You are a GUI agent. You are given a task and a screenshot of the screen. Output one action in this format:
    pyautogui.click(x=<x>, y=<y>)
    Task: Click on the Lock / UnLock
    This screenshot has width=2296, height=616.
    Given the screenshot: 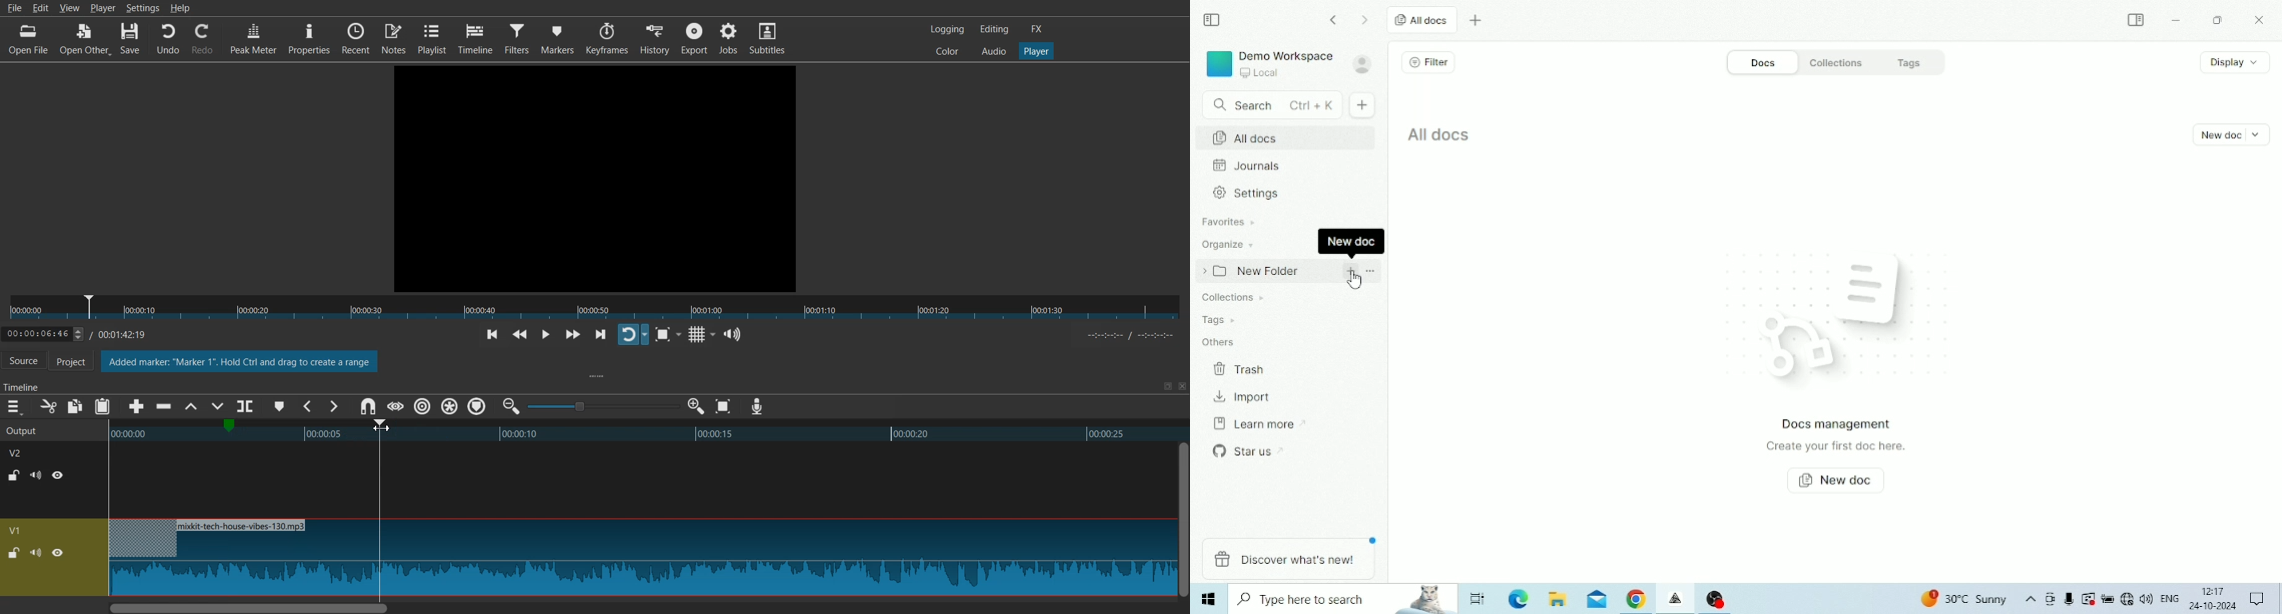 What is the action you would take?
    pyautogui.click(x=14, y=553)
    